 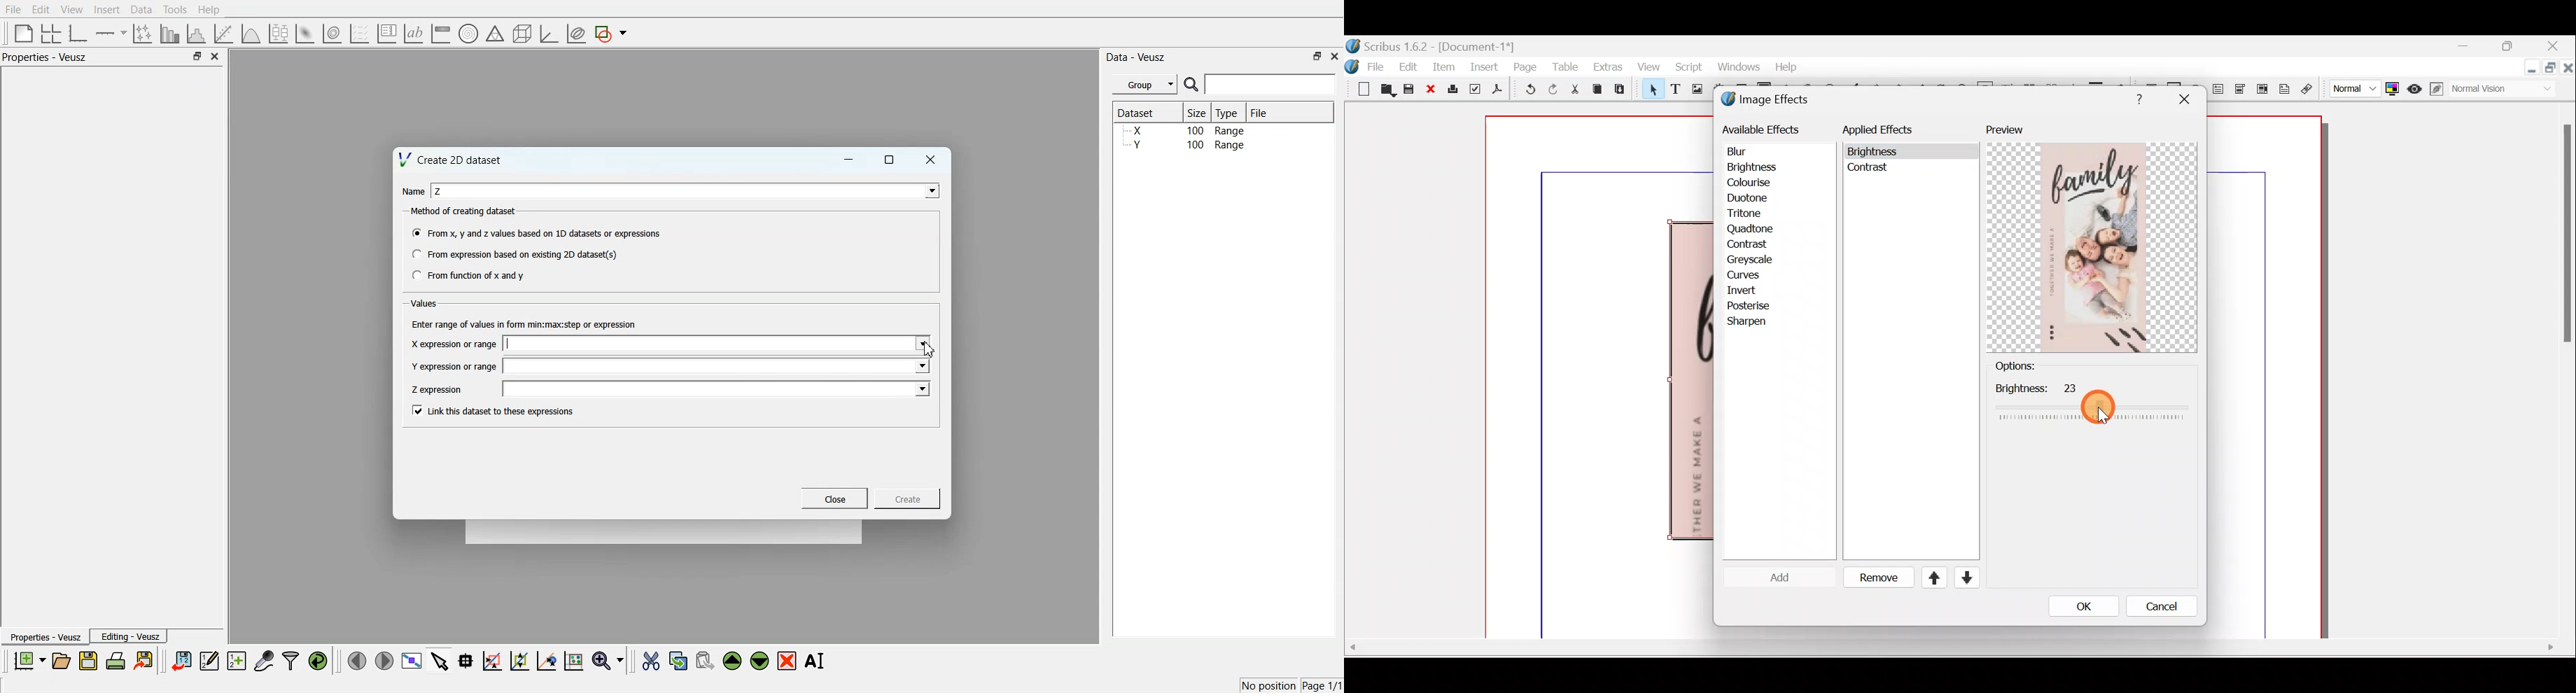 What do you see at coordinates (2352, 87) in the screenshot?
I see `Select image preview quality` at bounding box center [2352, 87].